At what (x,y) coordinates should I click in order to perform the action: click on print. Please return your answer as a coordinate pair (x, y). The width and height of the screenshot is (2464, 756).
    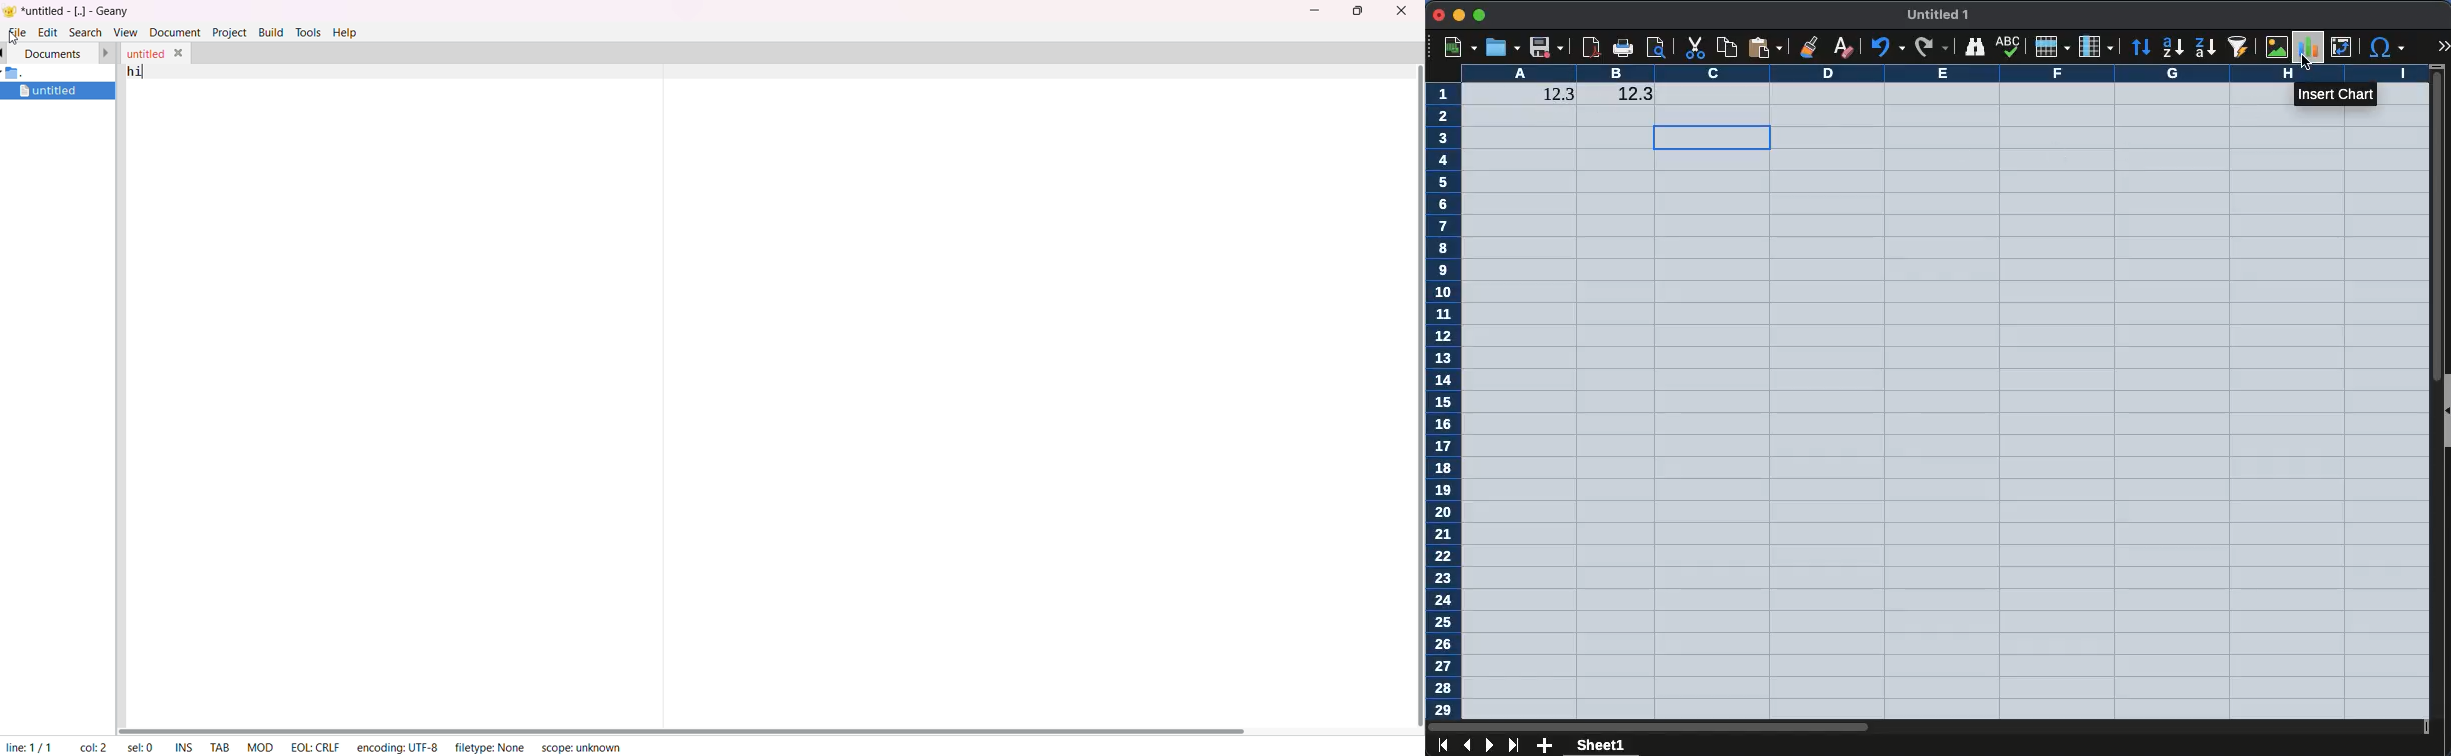
    Looking at the image, I should click on (1624, 48).